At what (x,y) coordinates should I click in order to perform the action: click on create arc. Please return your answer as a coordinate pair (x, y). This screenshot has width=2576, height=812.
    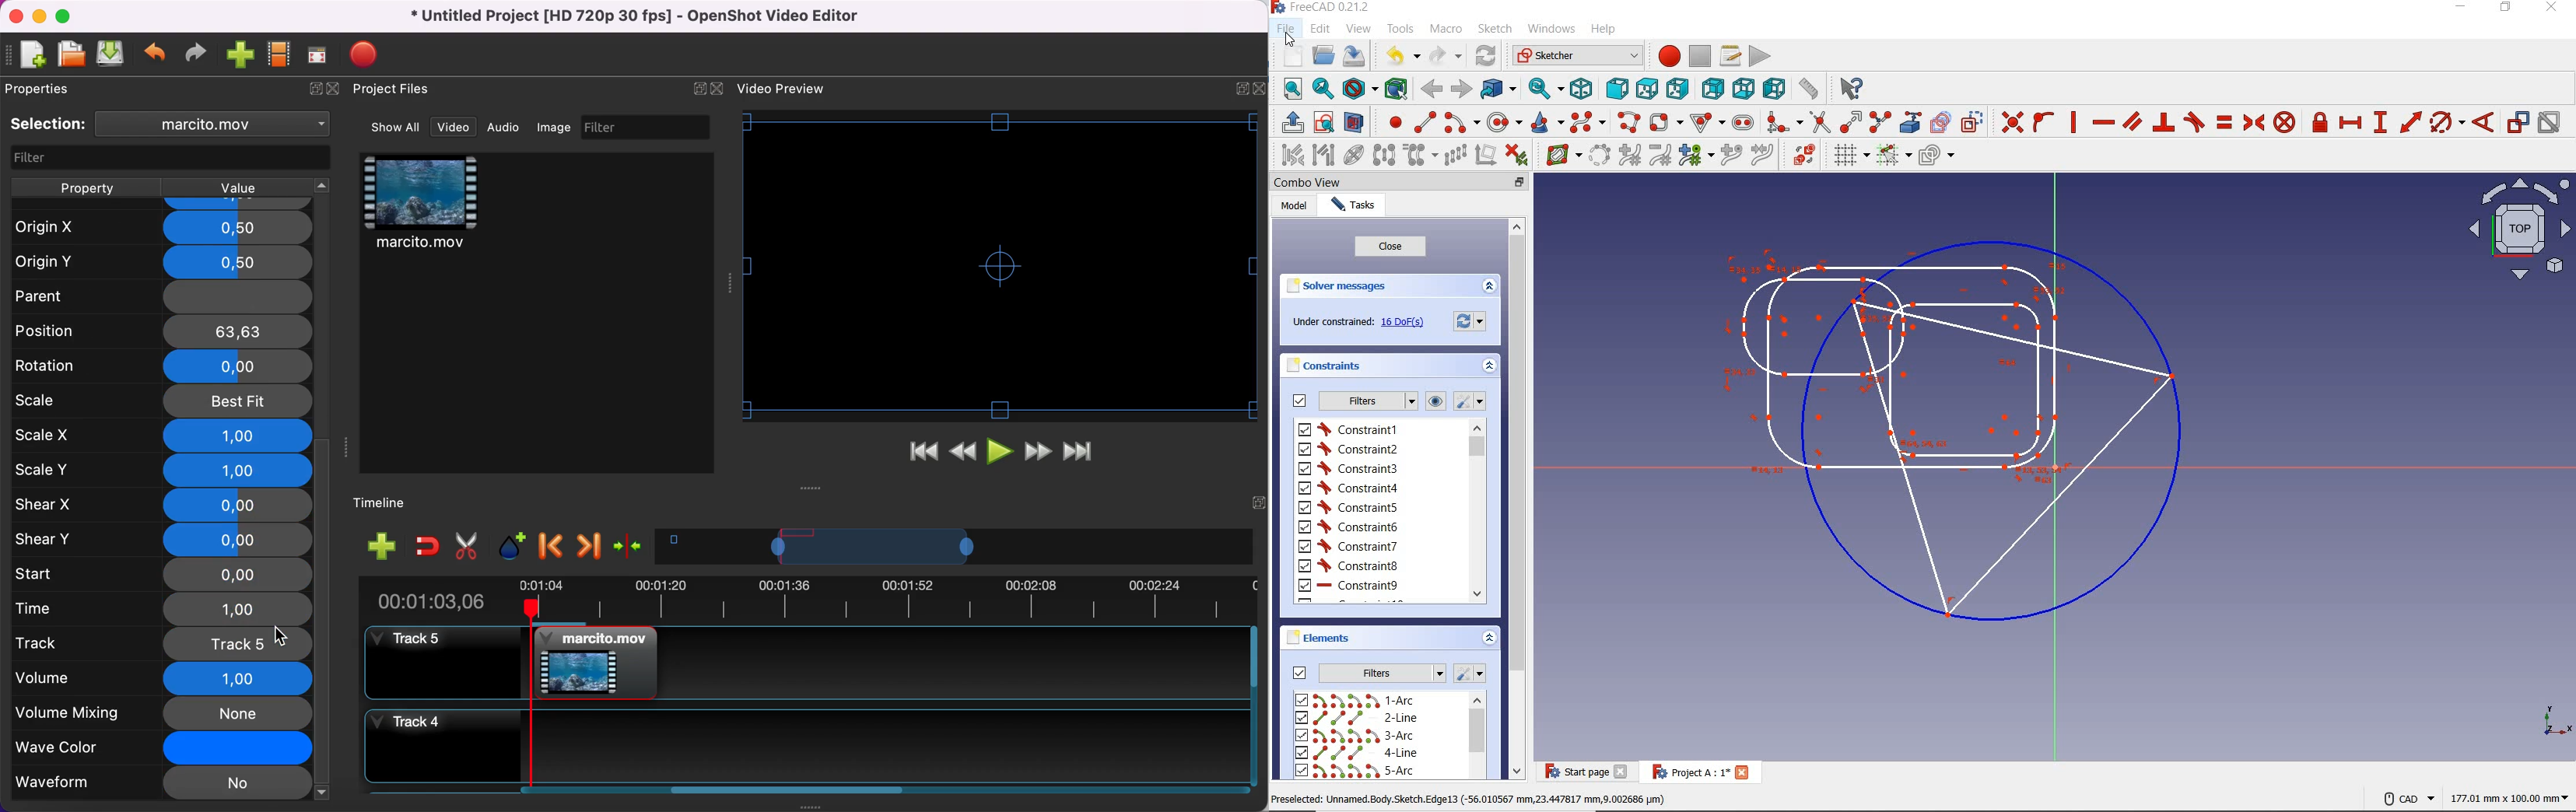
    Looking at the image, I should click on (1461, 122).